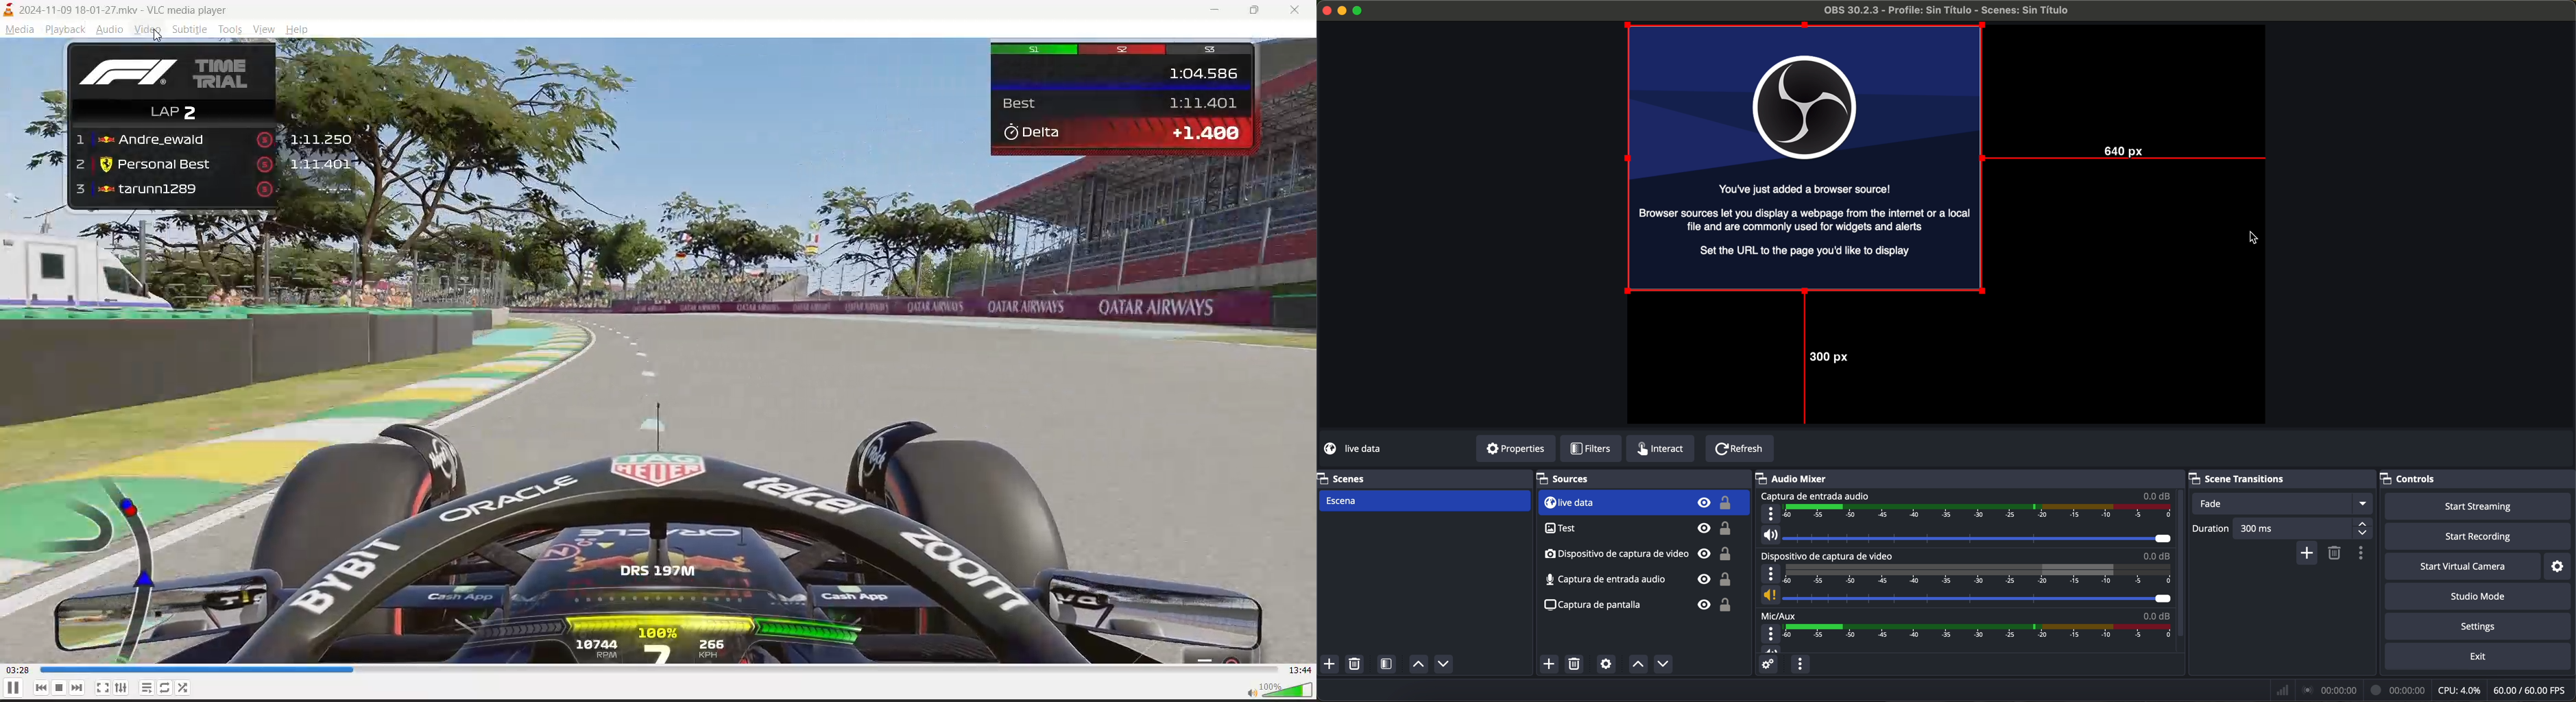 The width and height of the screenshot is (2576, 728). I want to click on more options, so click(1770, 635).